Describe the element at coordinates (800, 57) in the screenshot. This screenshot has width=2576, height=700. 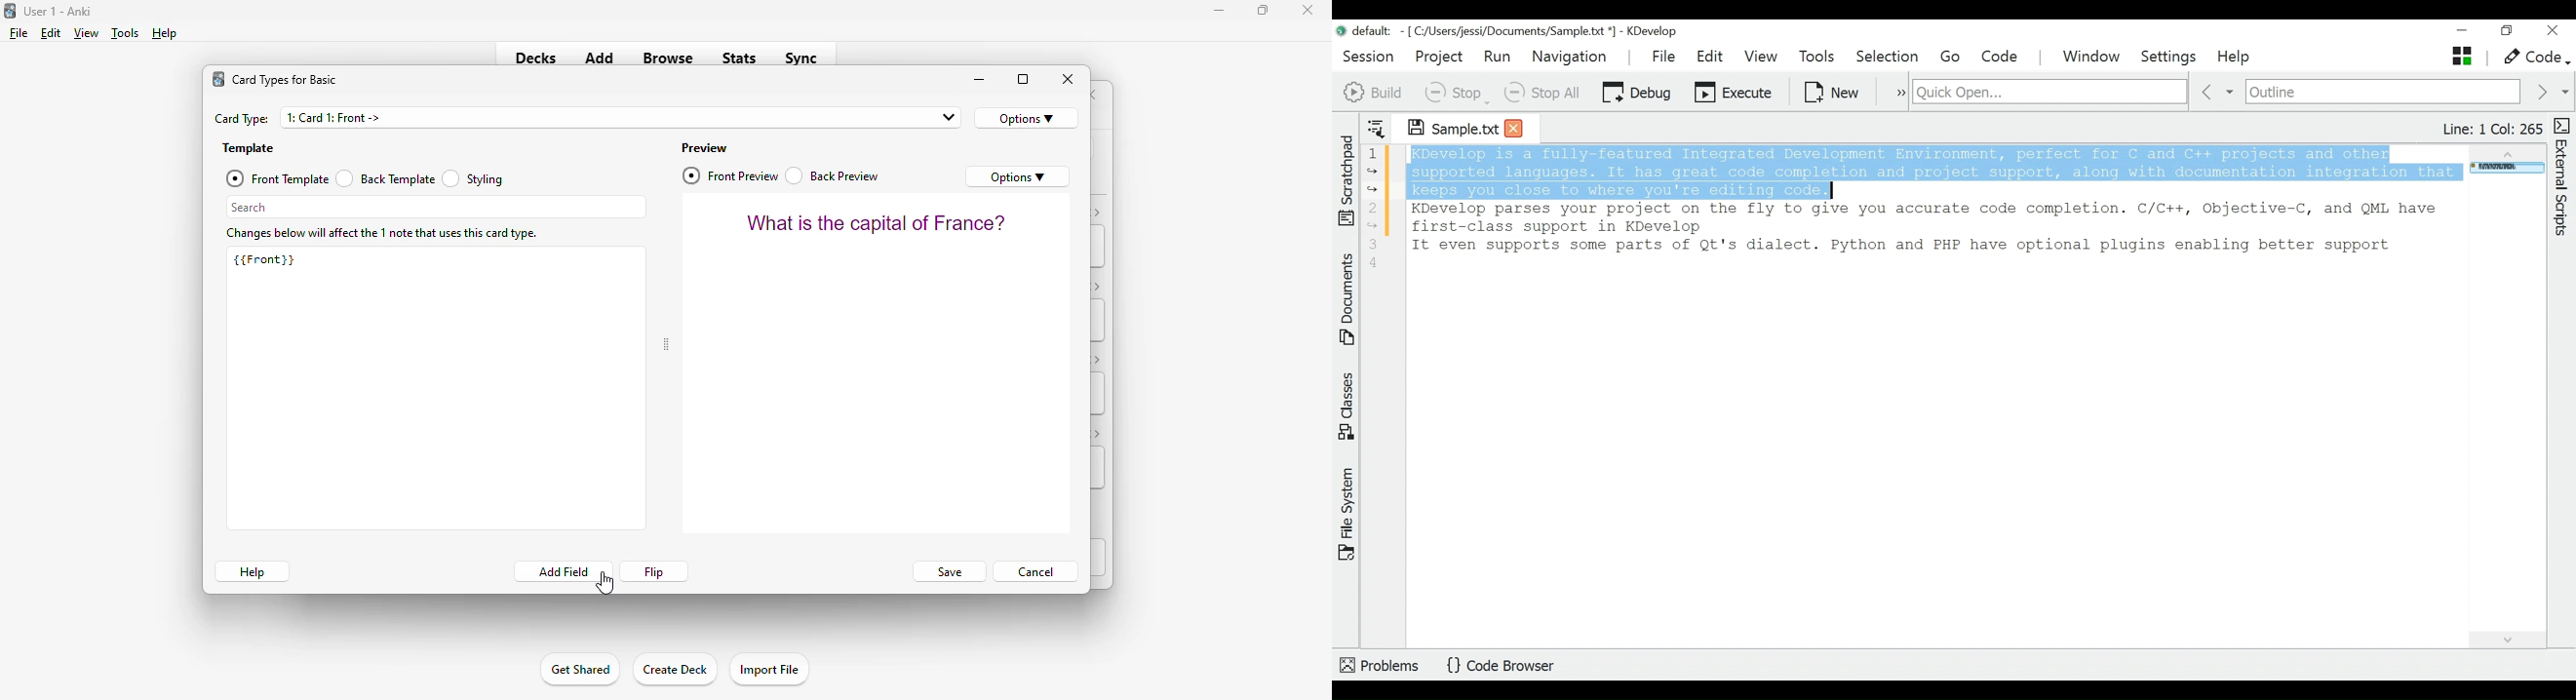
I see `sync` at that location.